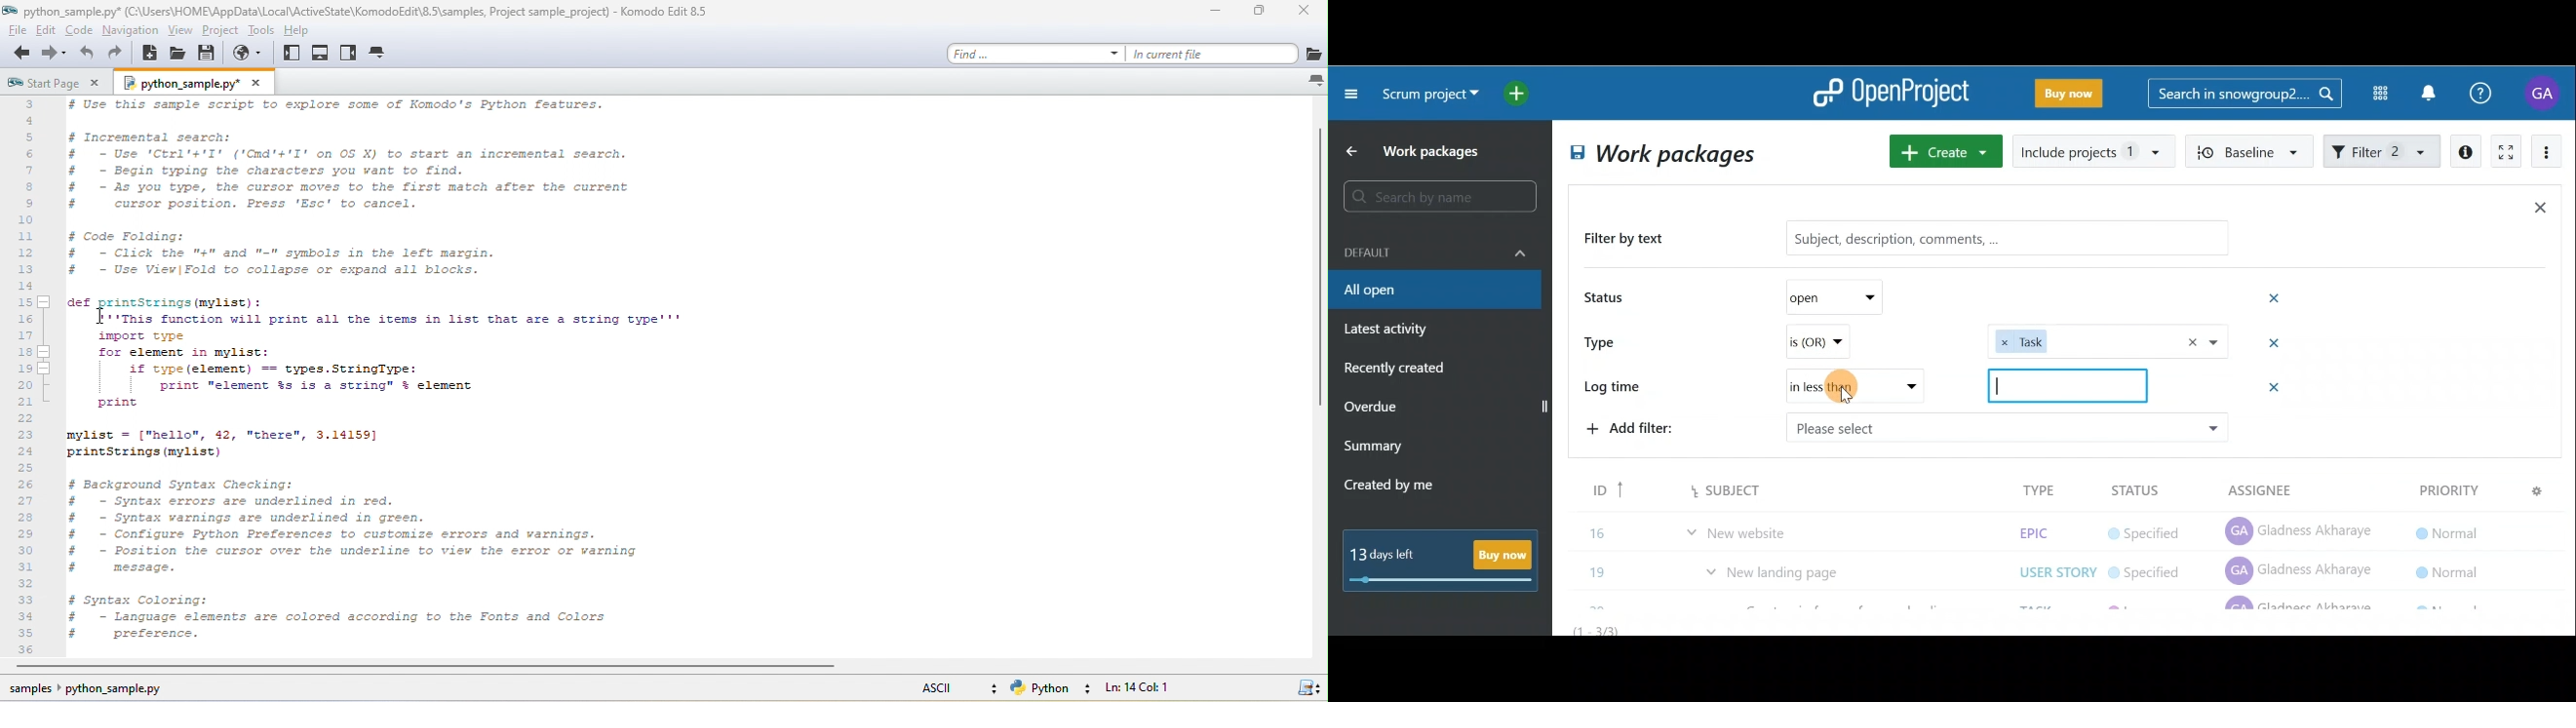 This screenshot has width=2576, height=728. What do you see at coordinates (1781, 523) in the screenshot?
I see `Item 15` at bounding box center [1781, 523].